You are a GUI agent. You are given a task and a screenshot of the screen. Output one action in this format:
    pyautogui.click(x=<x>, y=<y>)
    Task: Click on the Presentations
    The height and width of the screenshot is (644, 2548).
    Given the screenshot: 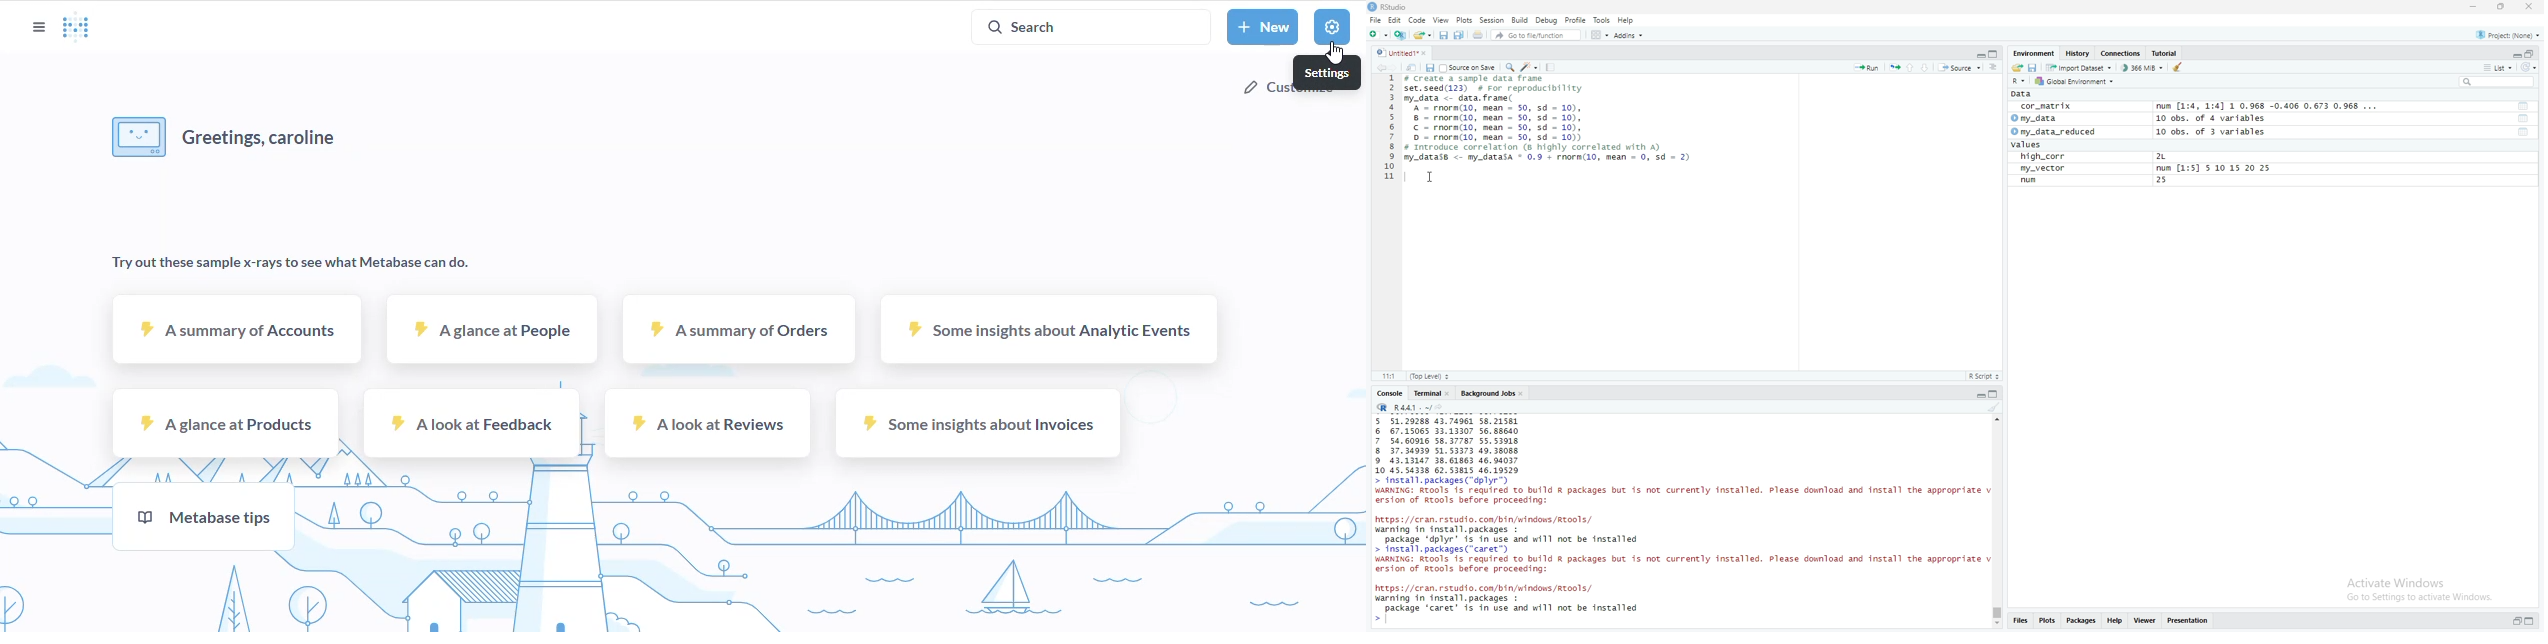 What is the action you would take?
    pyautogui.click(x=2189, y=620)
    